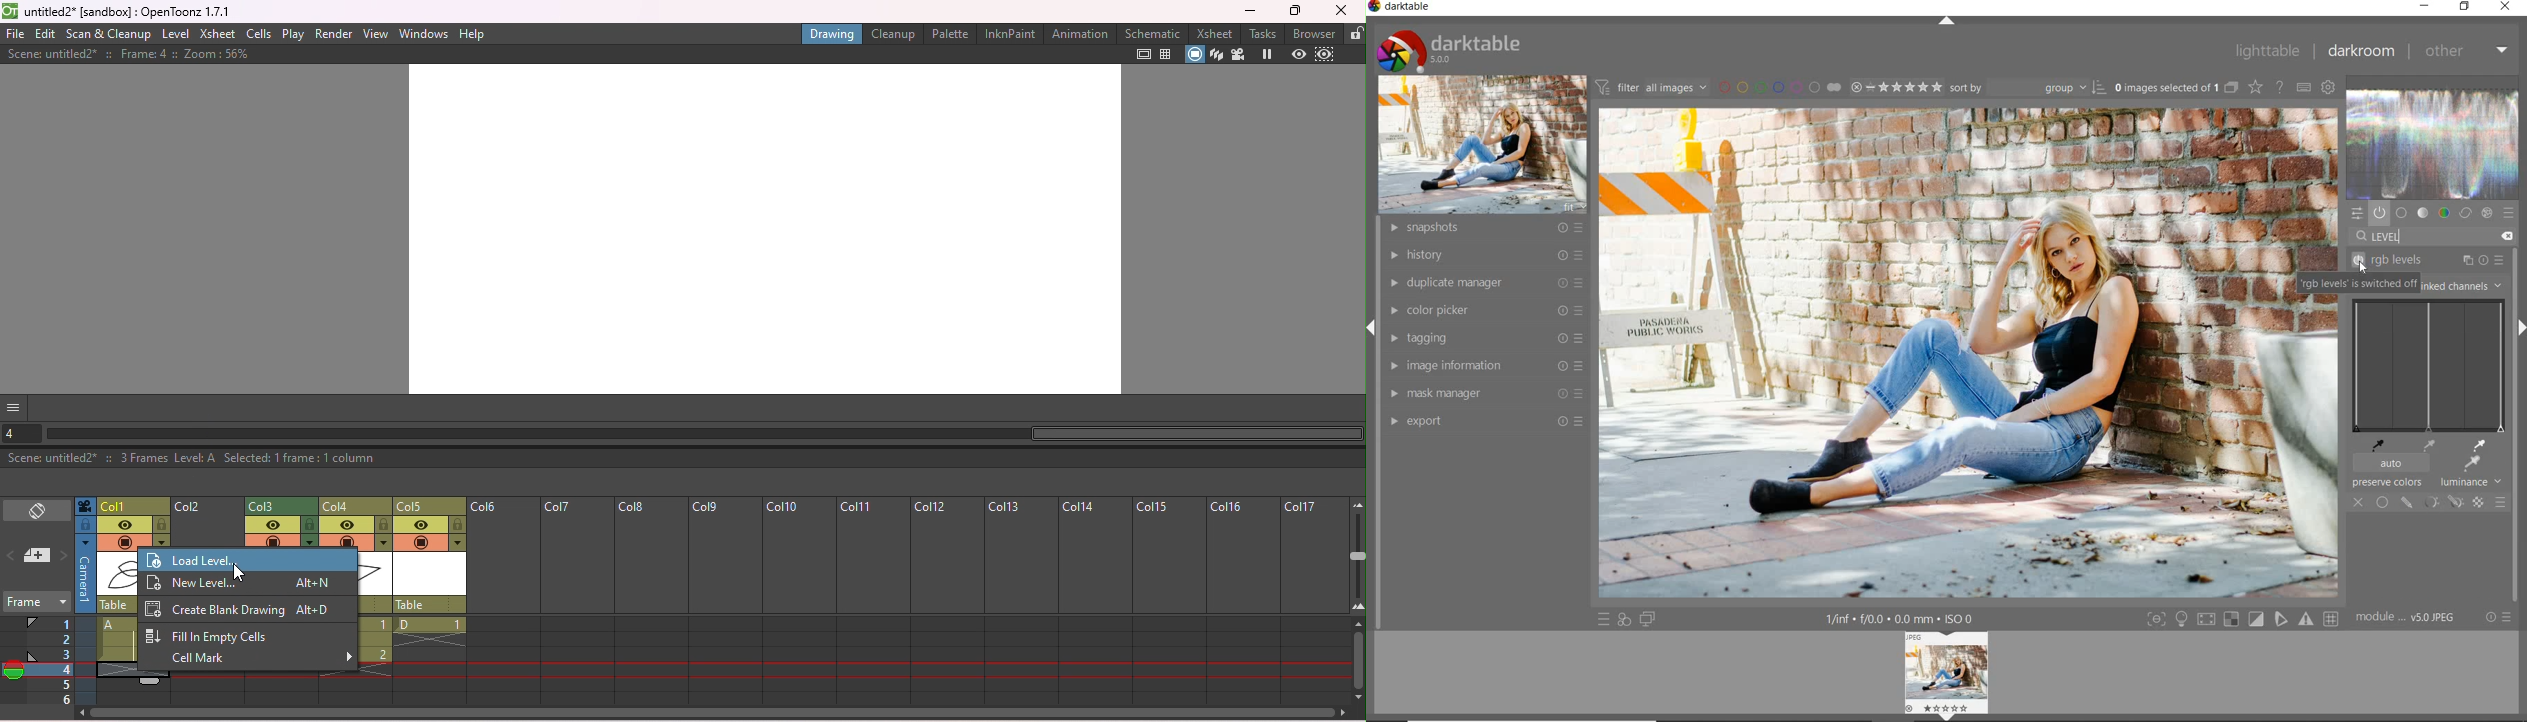 The image size is (2548, 728). What do you see at coordinates (86, 574) in the screenshot?
I see `Click to select camera` at bounding box center [86, 574].